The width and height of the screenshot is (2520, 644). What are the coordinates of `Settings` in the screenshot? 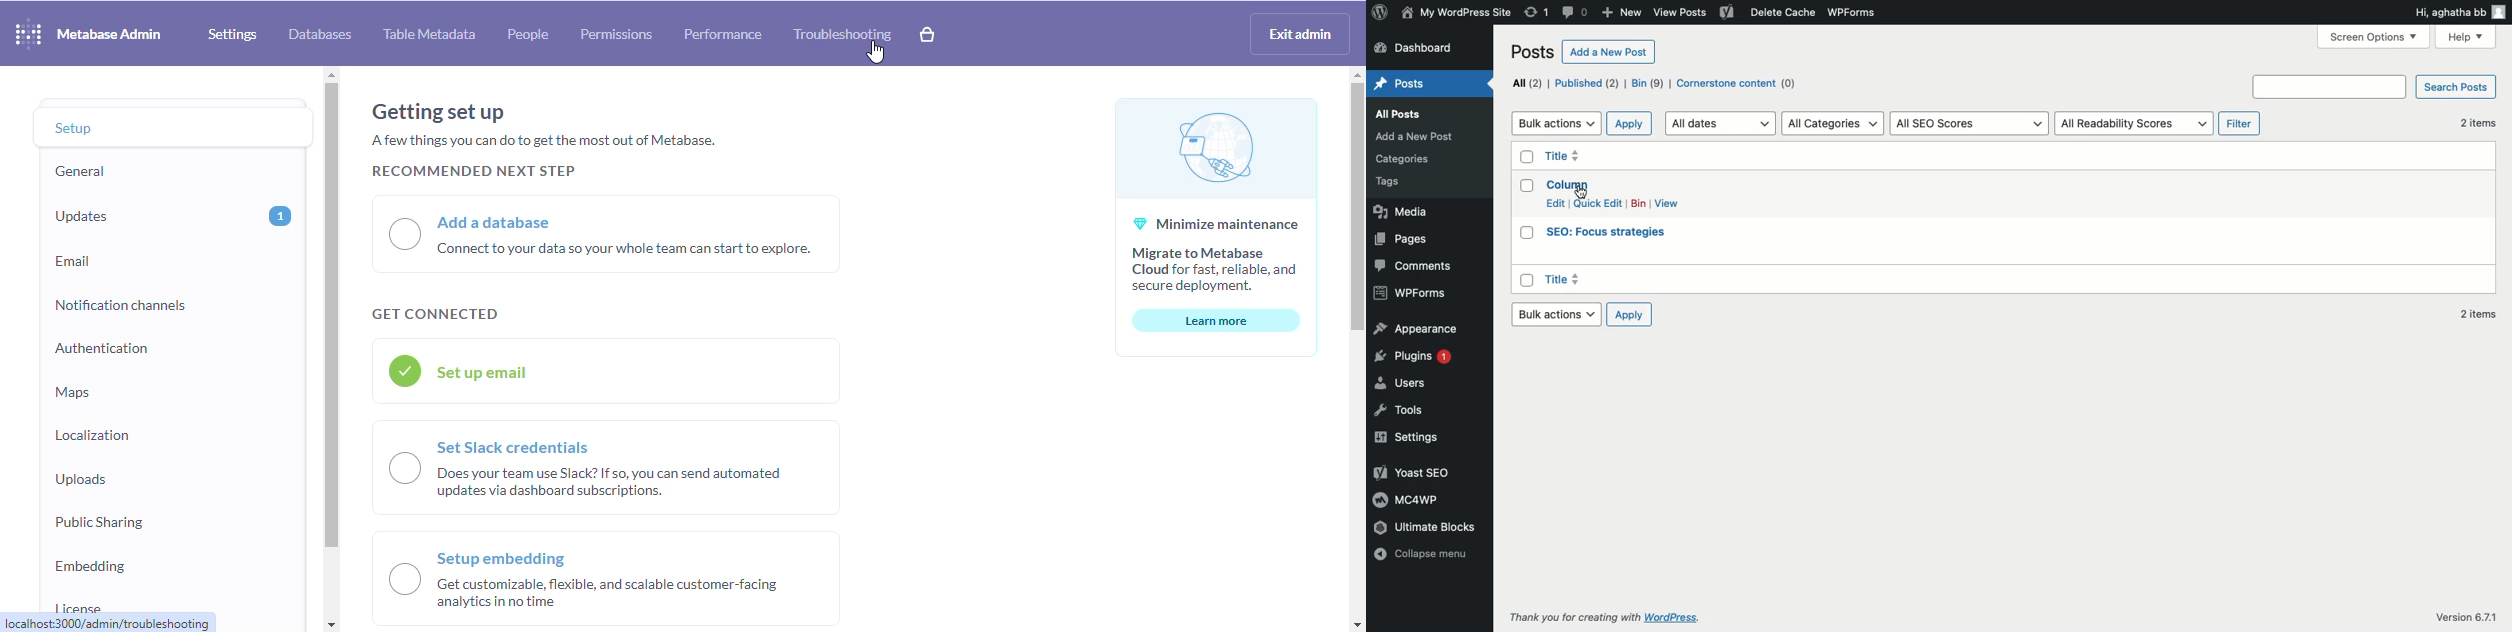 It's located at (1407, 435).